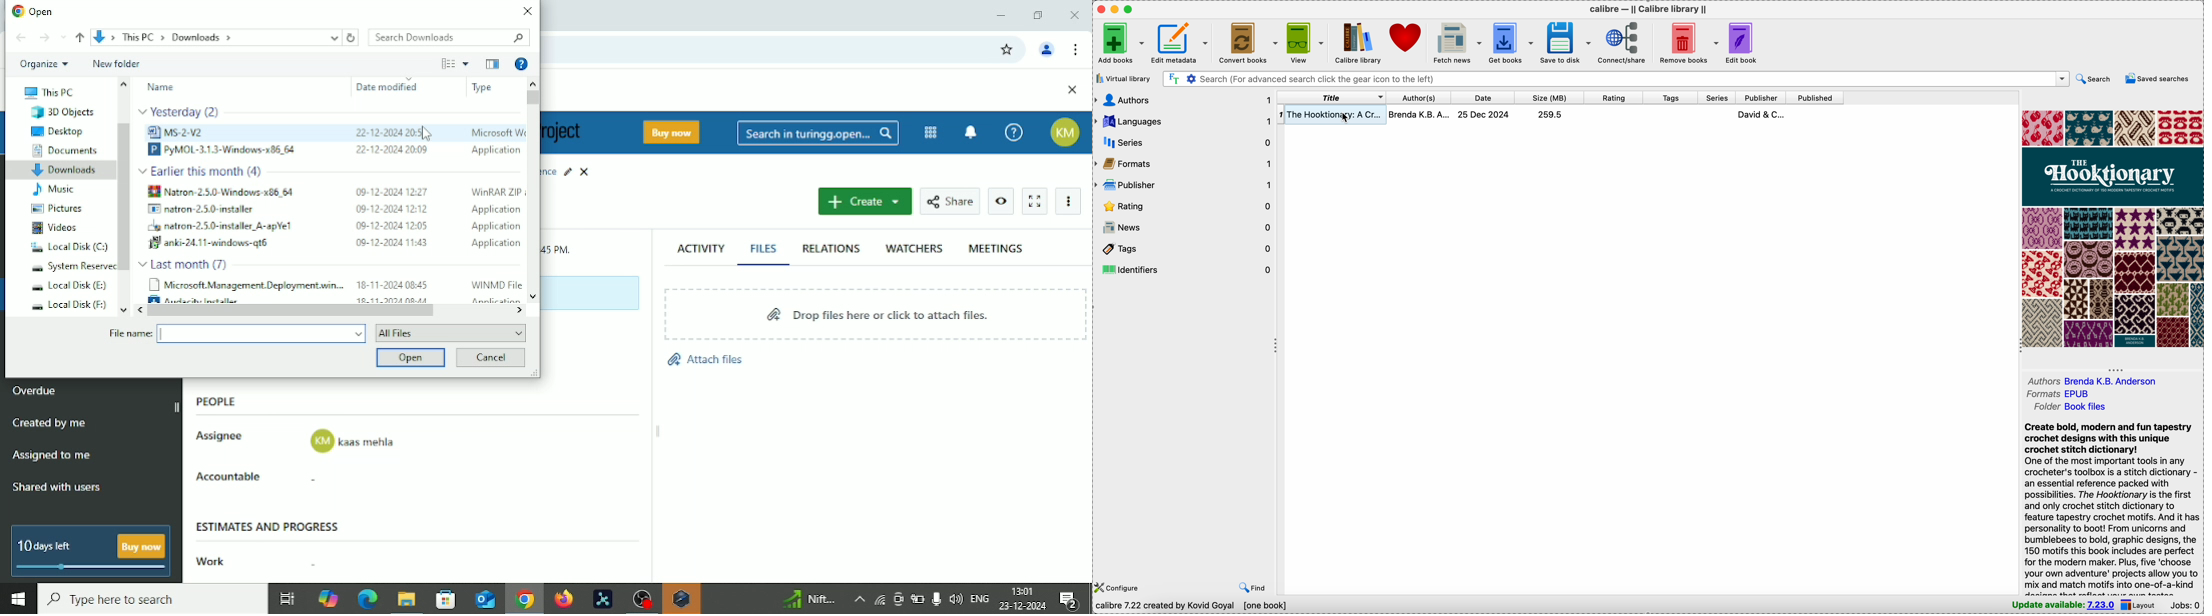 This screenshot has height=616, width=2212. Describe the element at coordinates (220, 192) in the screenshot. I see `Natron 2.5.0 Windows x86 64` at that location.